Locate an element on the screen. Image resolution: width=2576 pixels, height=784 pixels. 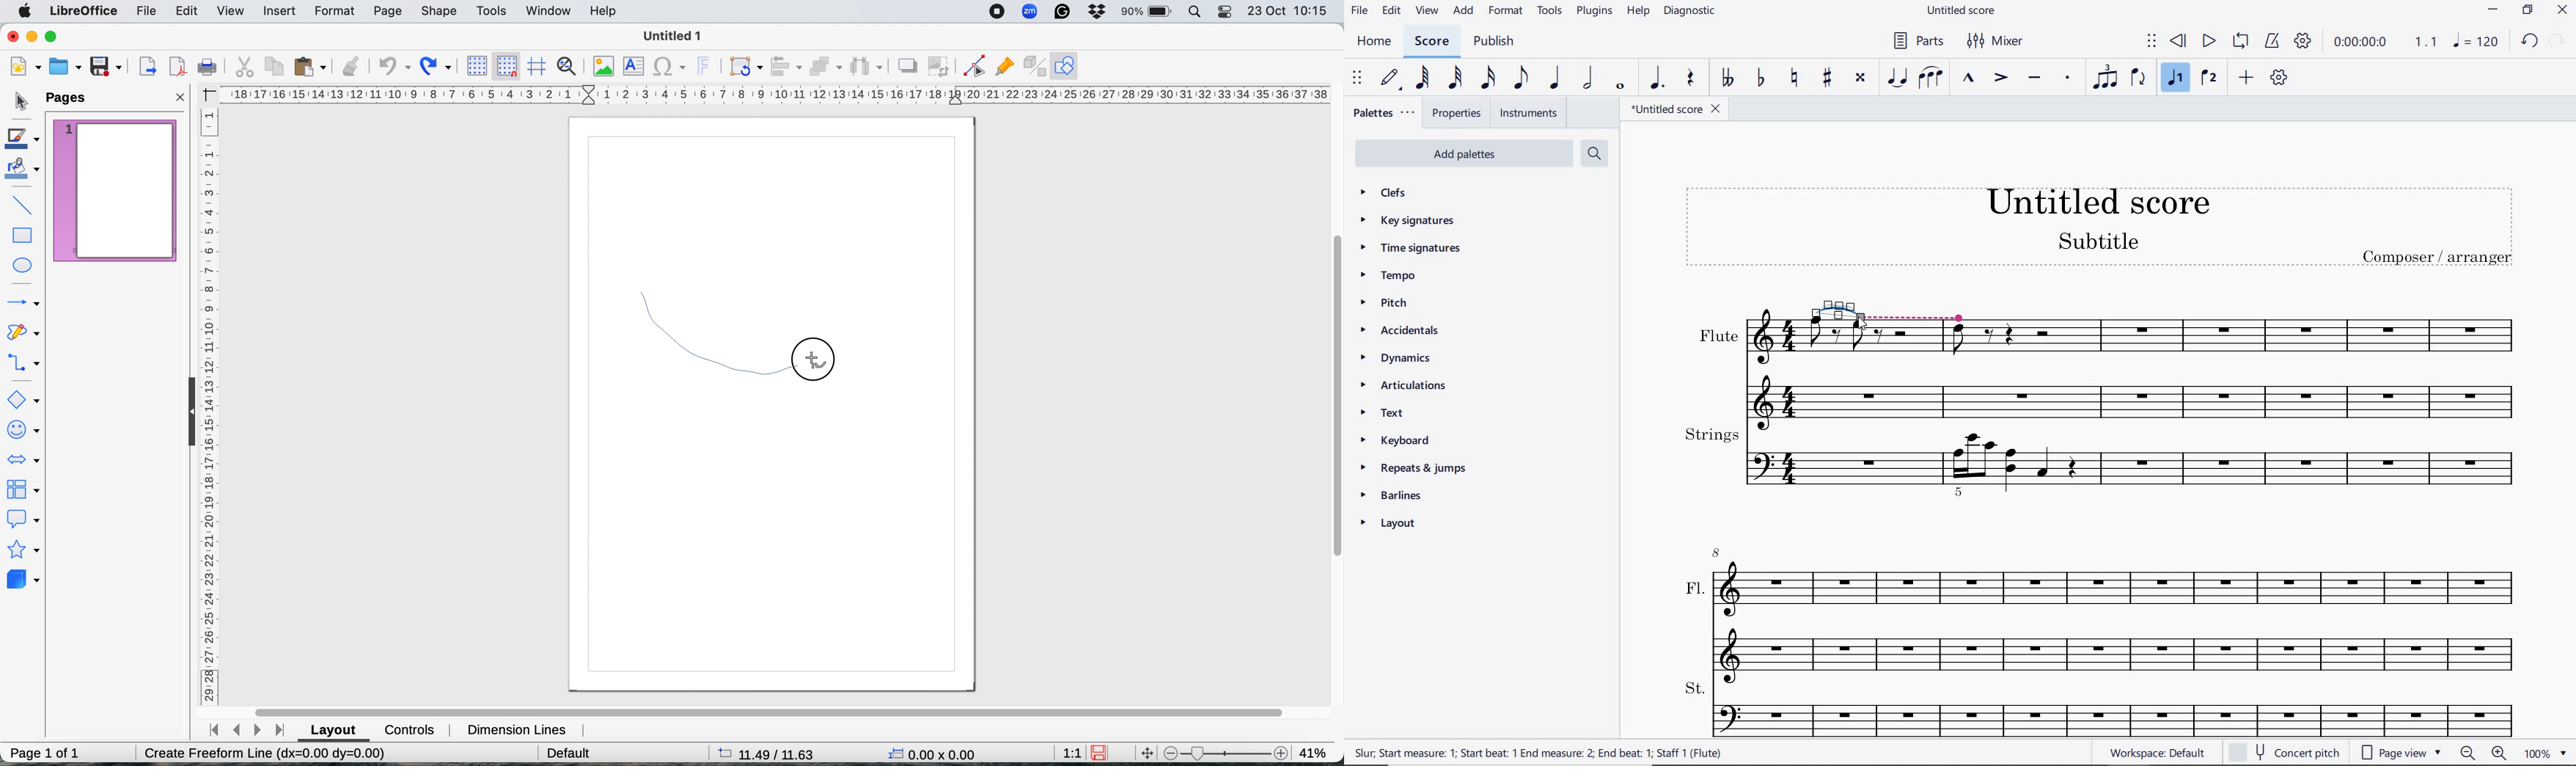
ACCENT is located at coordinates (1997, 79).